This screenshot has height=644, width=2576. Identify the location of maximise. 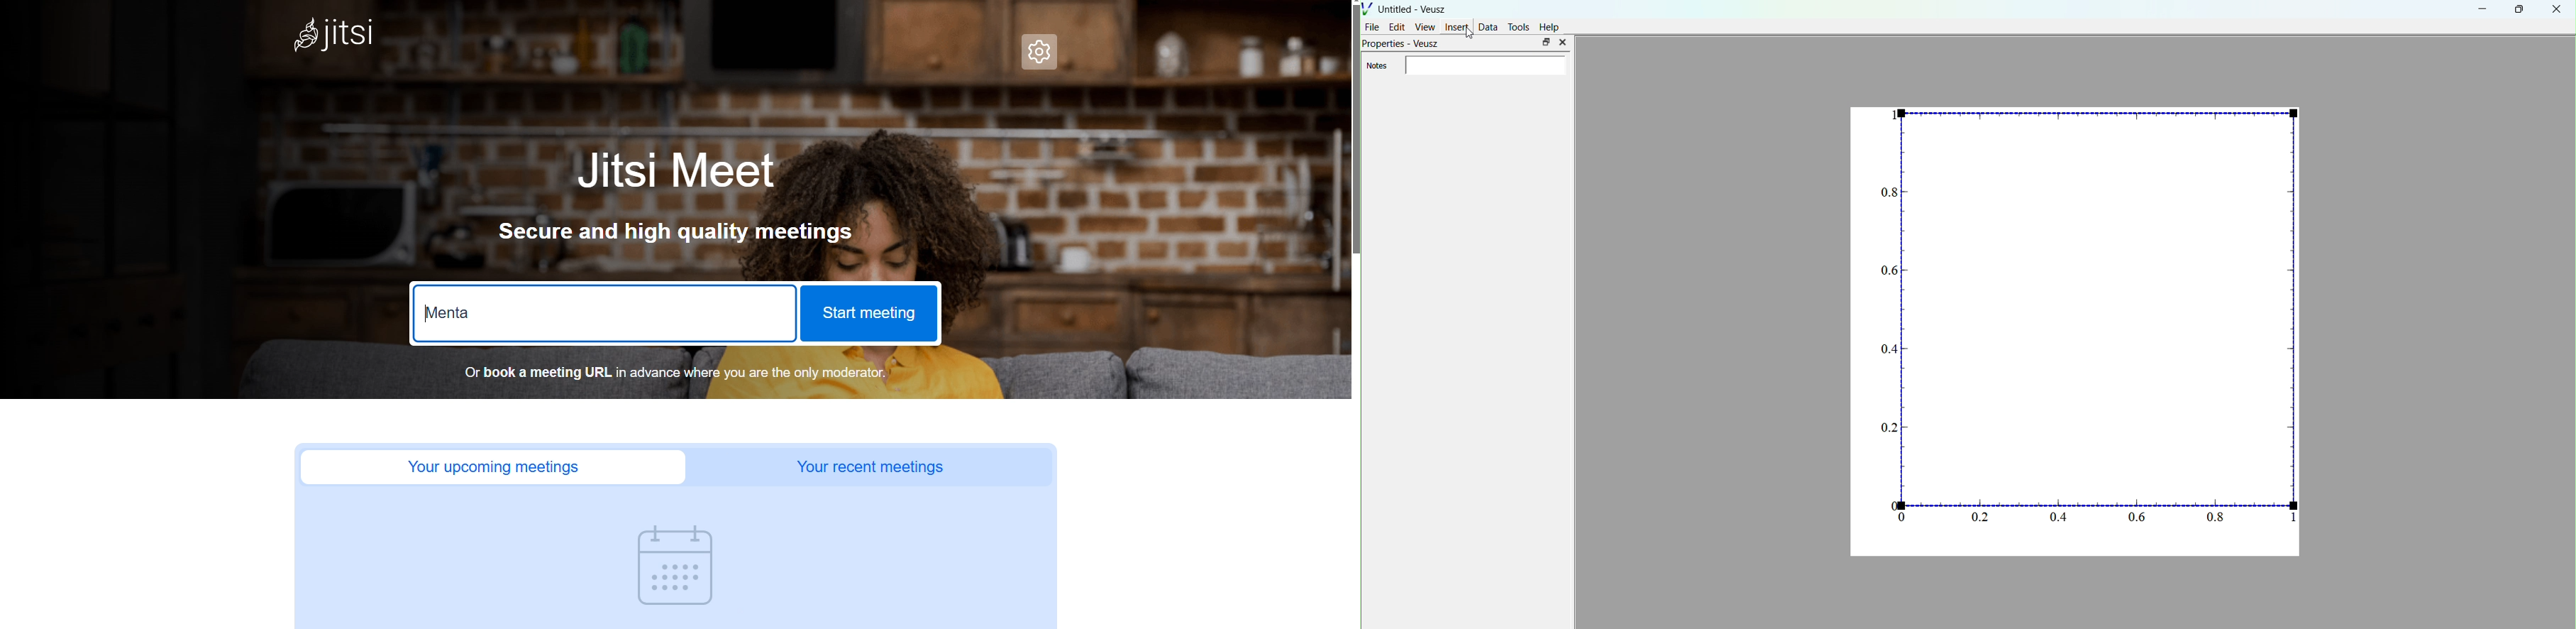
(1546, 42).